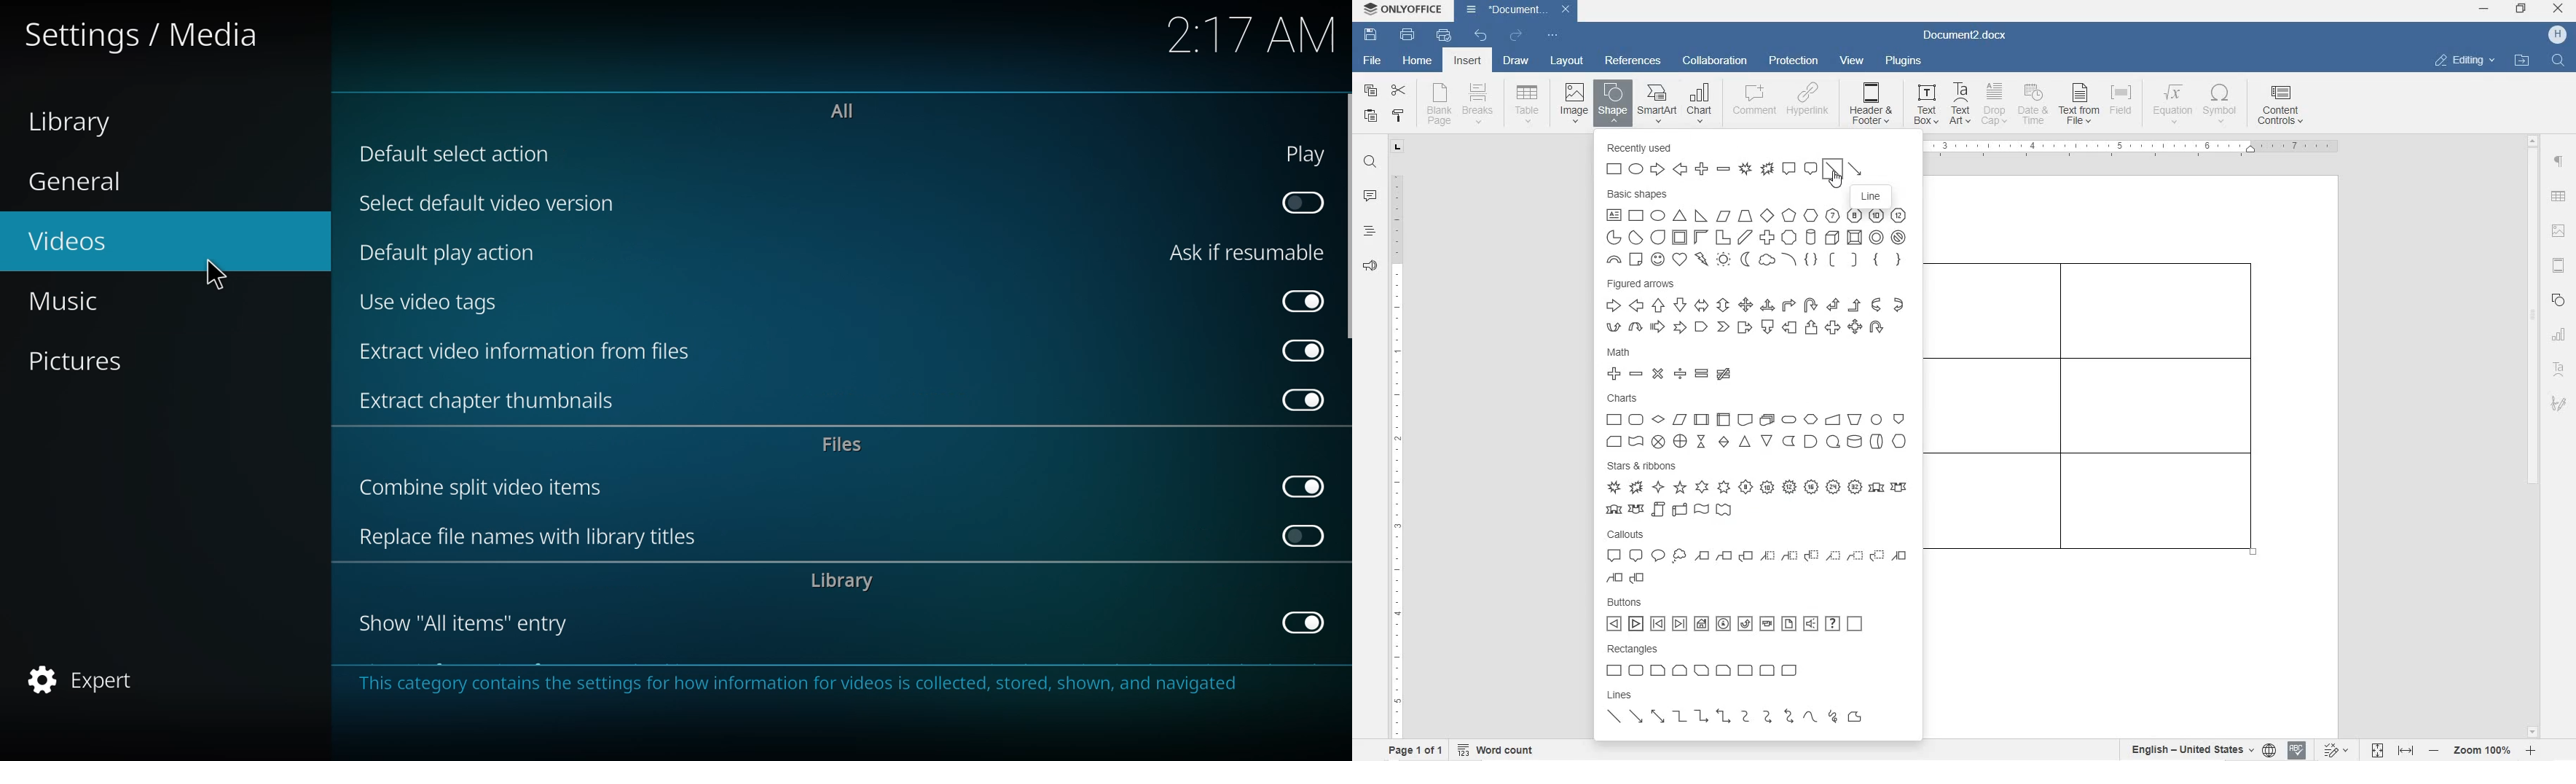  What do you see at coordinates (1371, 163) in the screenshot?
I see `find` at bounding box center [1371, 163].